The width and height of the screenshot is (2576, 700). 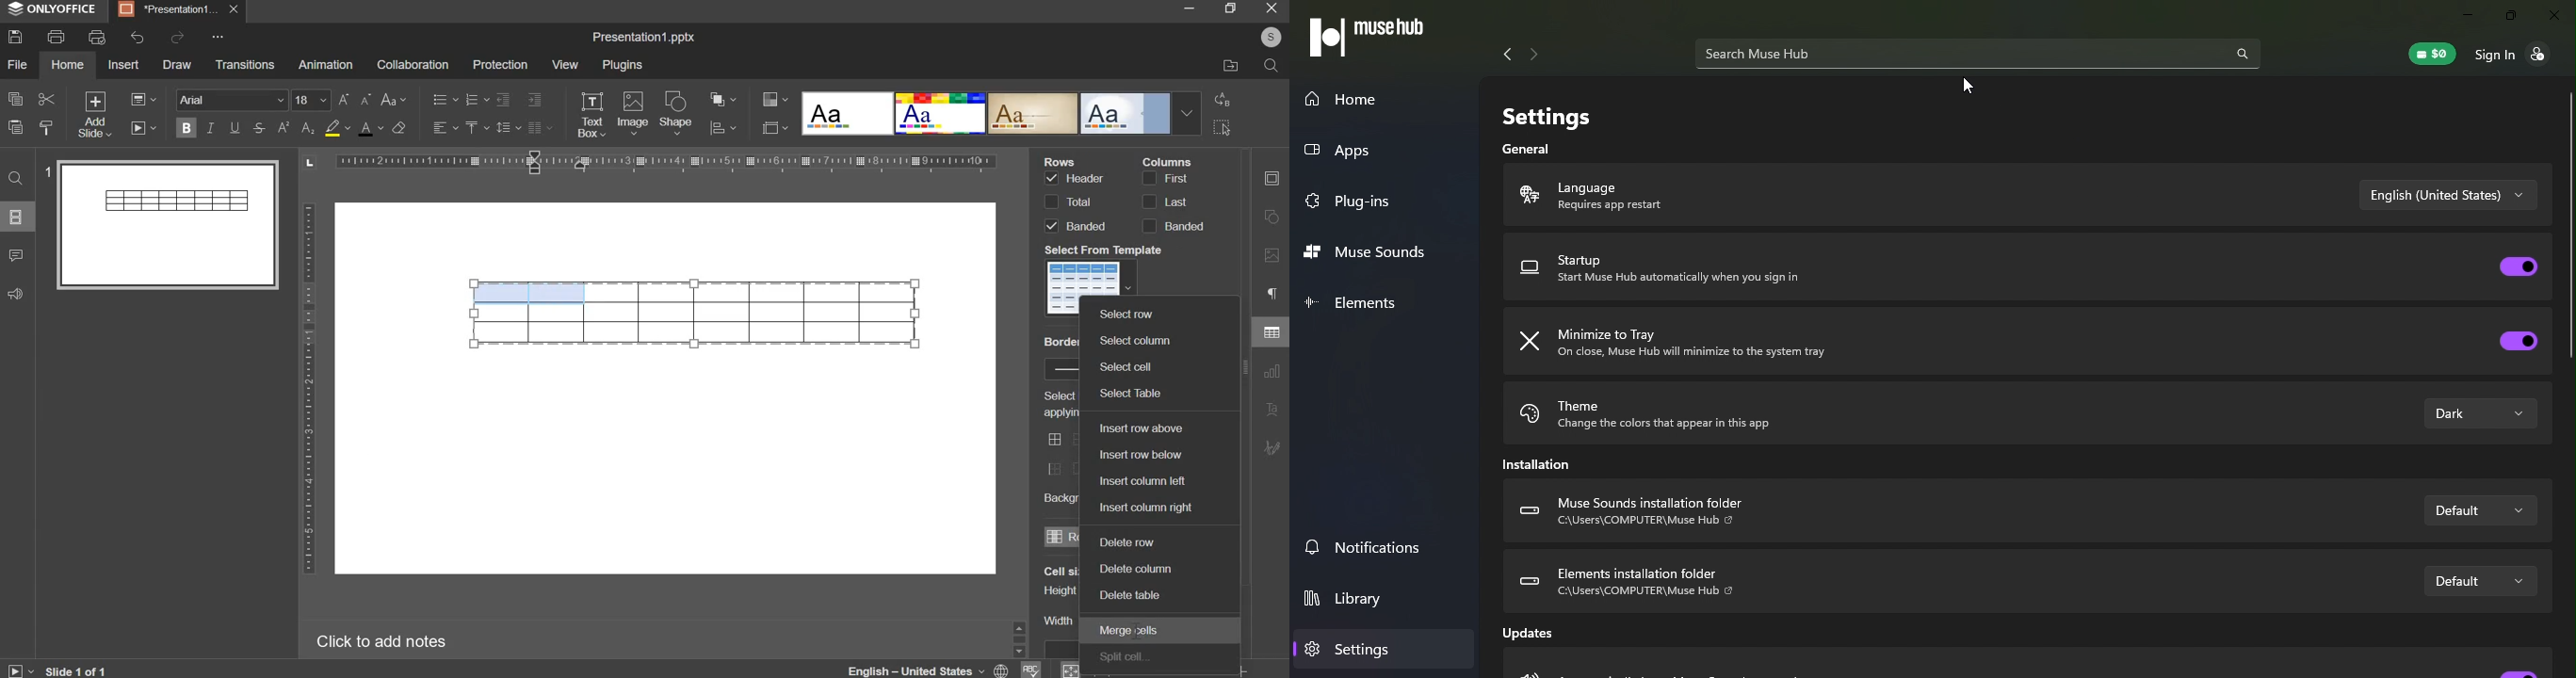 What do you see at coordinates (1129, 596) in the screenshot?
I see `delete table` at bounding box center [1129, 596].